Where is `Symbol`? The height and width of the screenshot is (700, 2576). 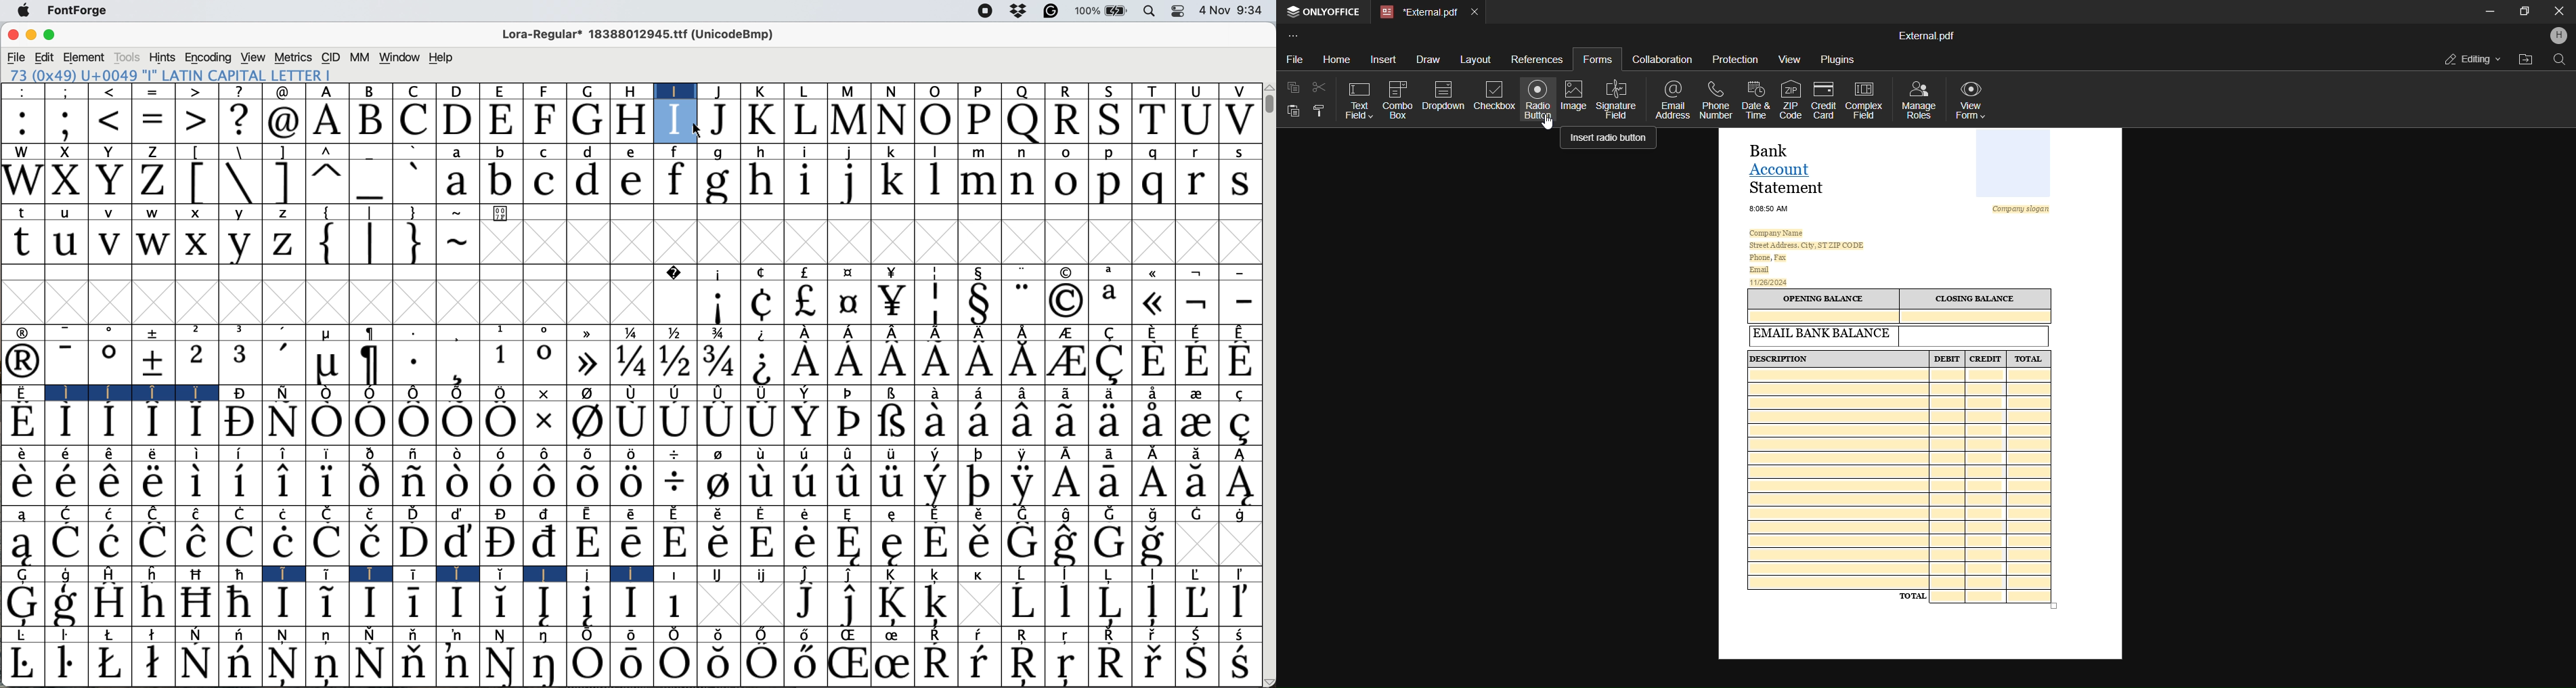 Symbol is located at coordinates (1025, 573).